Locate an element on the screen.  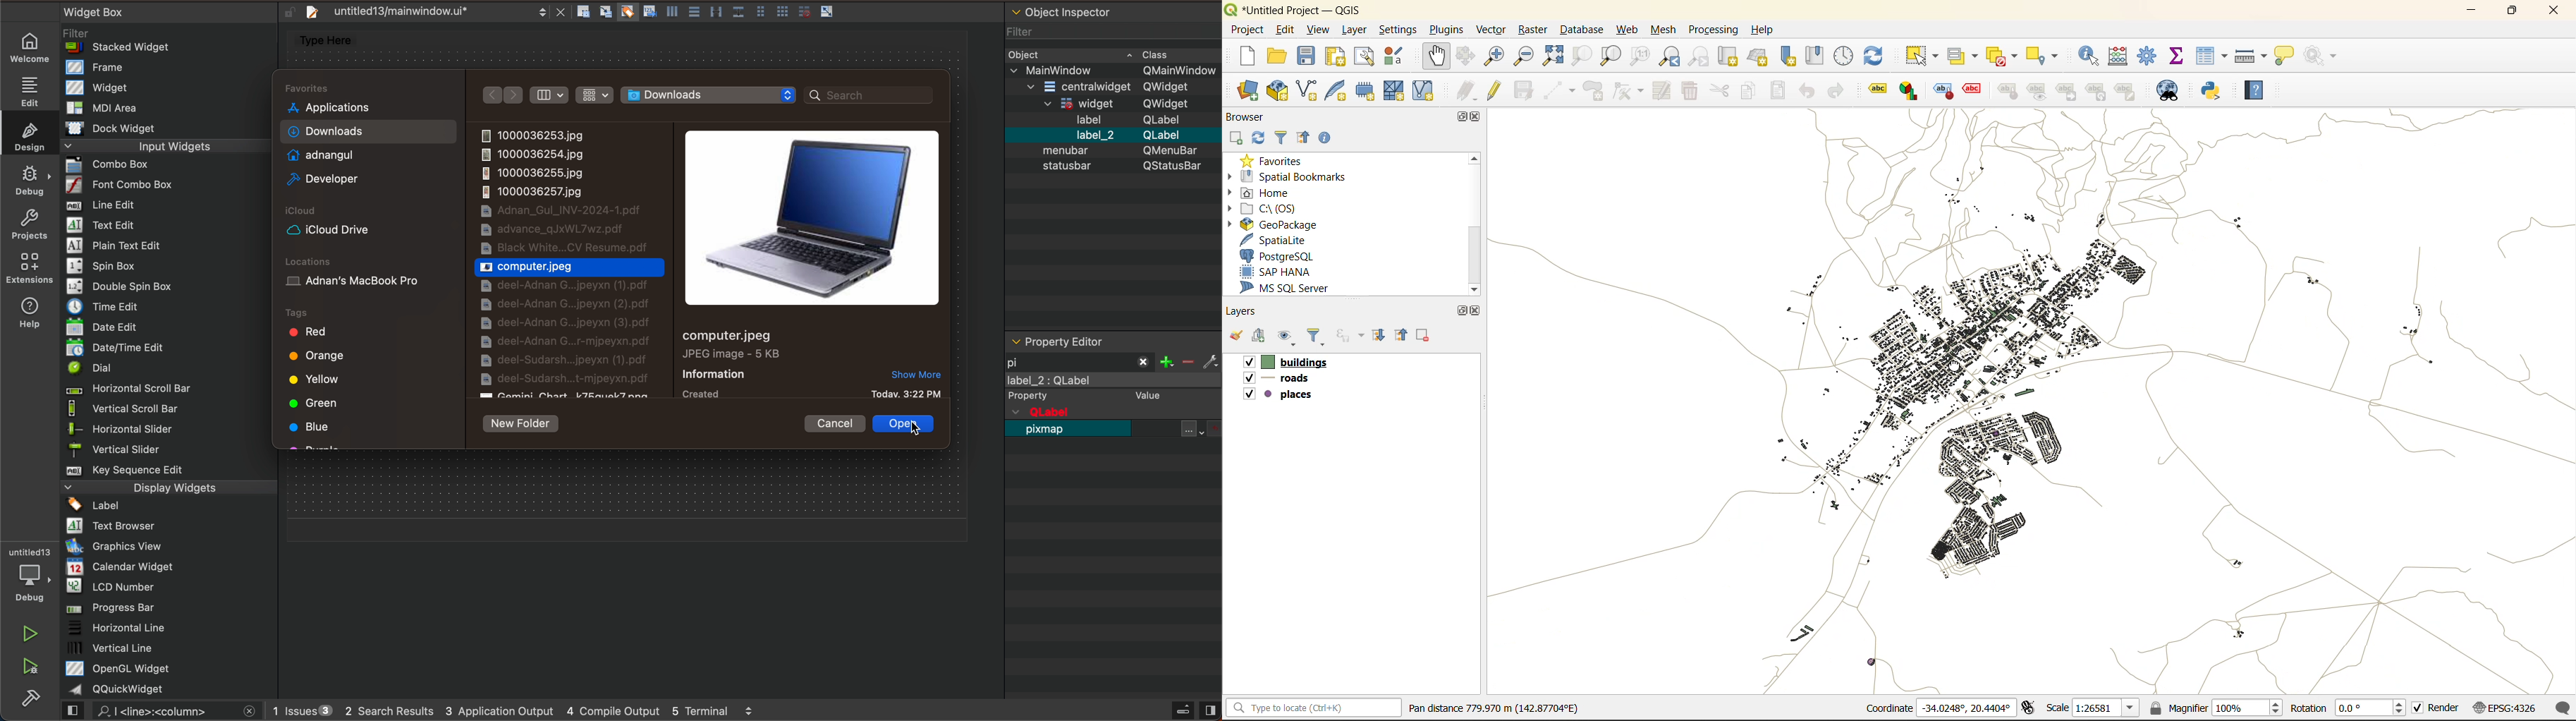
locations is located at coordinates (317, 256).